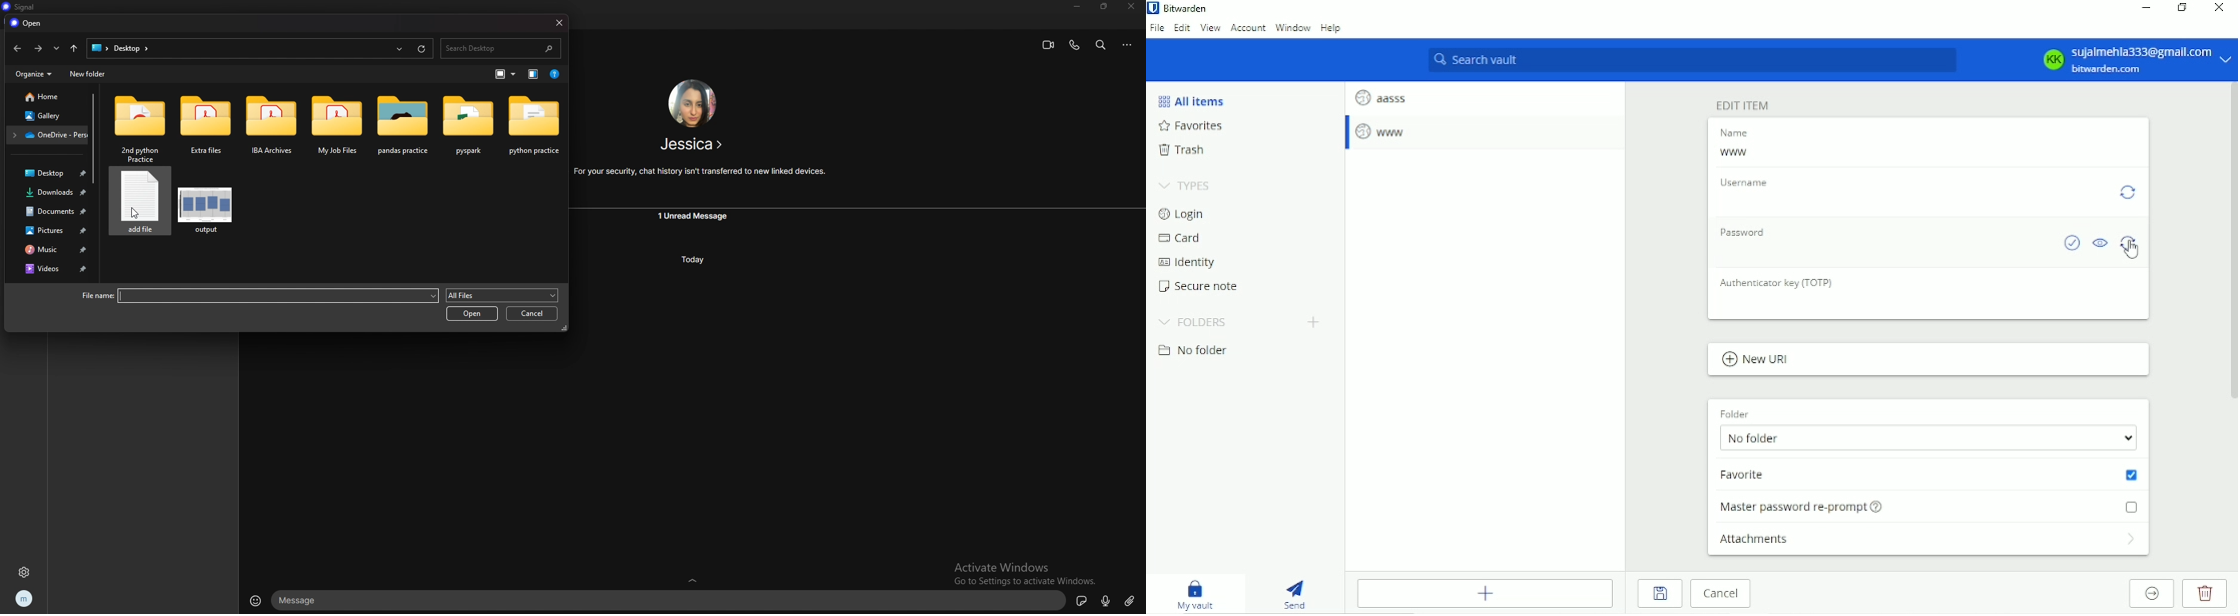  Describe the element at coordinates (692, 145) in the screenshot. I see `Jessica >` at that location.